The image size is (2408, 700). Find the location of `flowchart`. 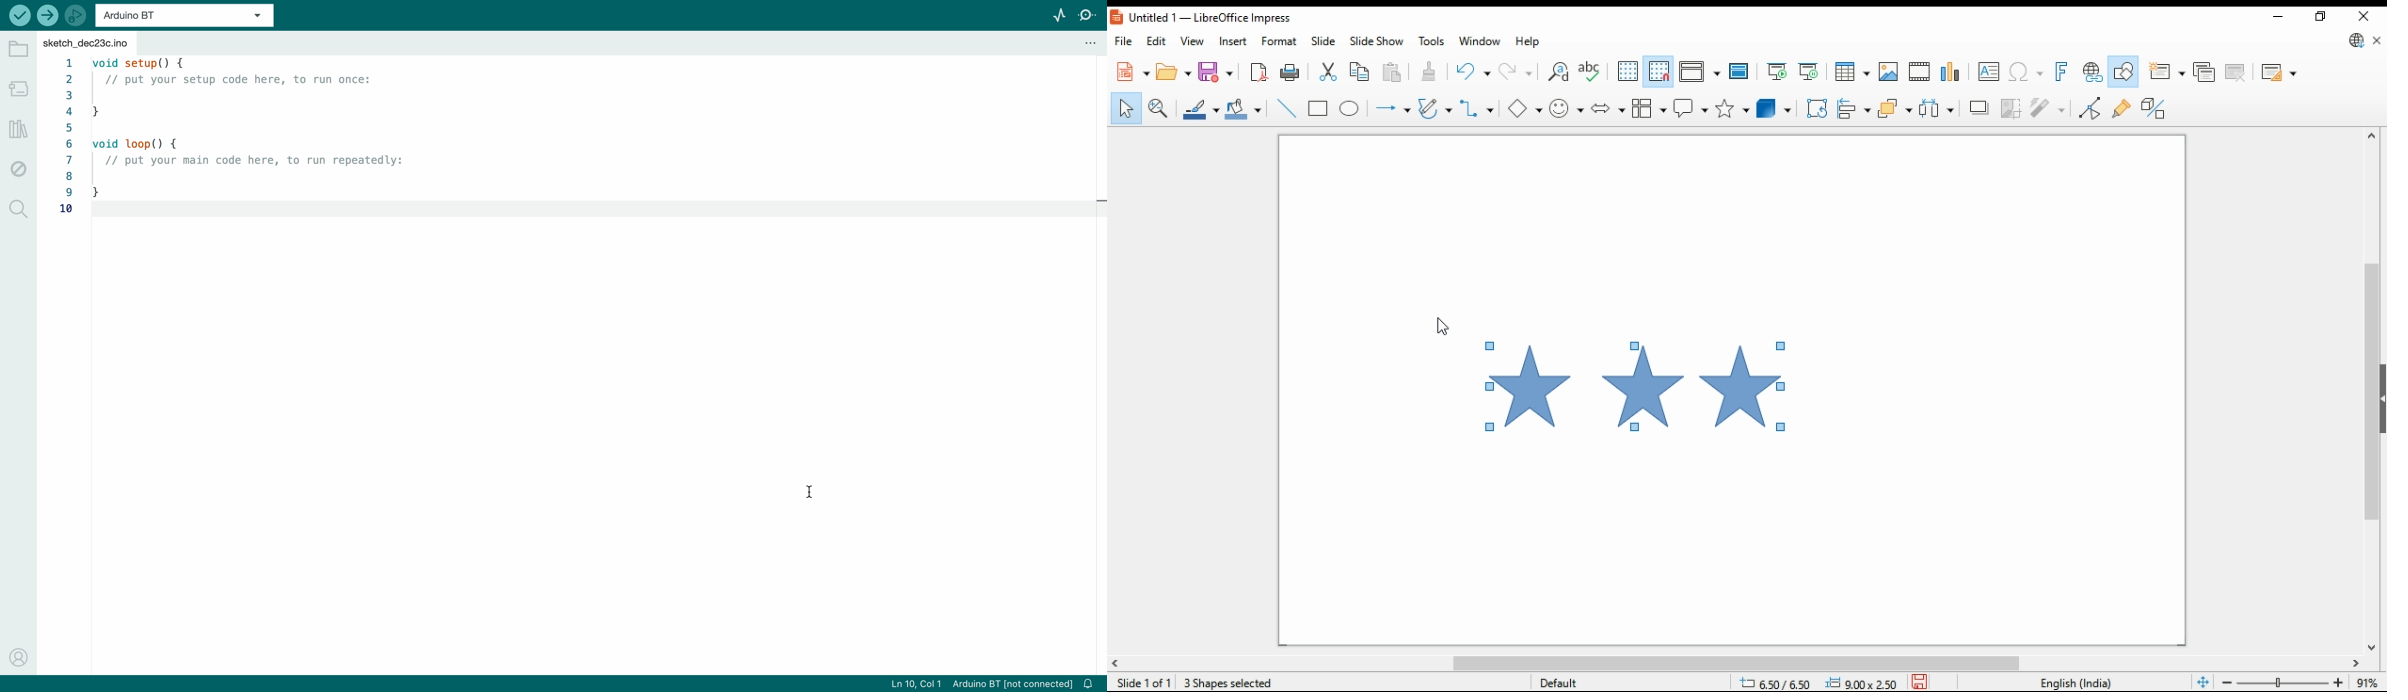

flowchart is located at coordinates (1648, 108).